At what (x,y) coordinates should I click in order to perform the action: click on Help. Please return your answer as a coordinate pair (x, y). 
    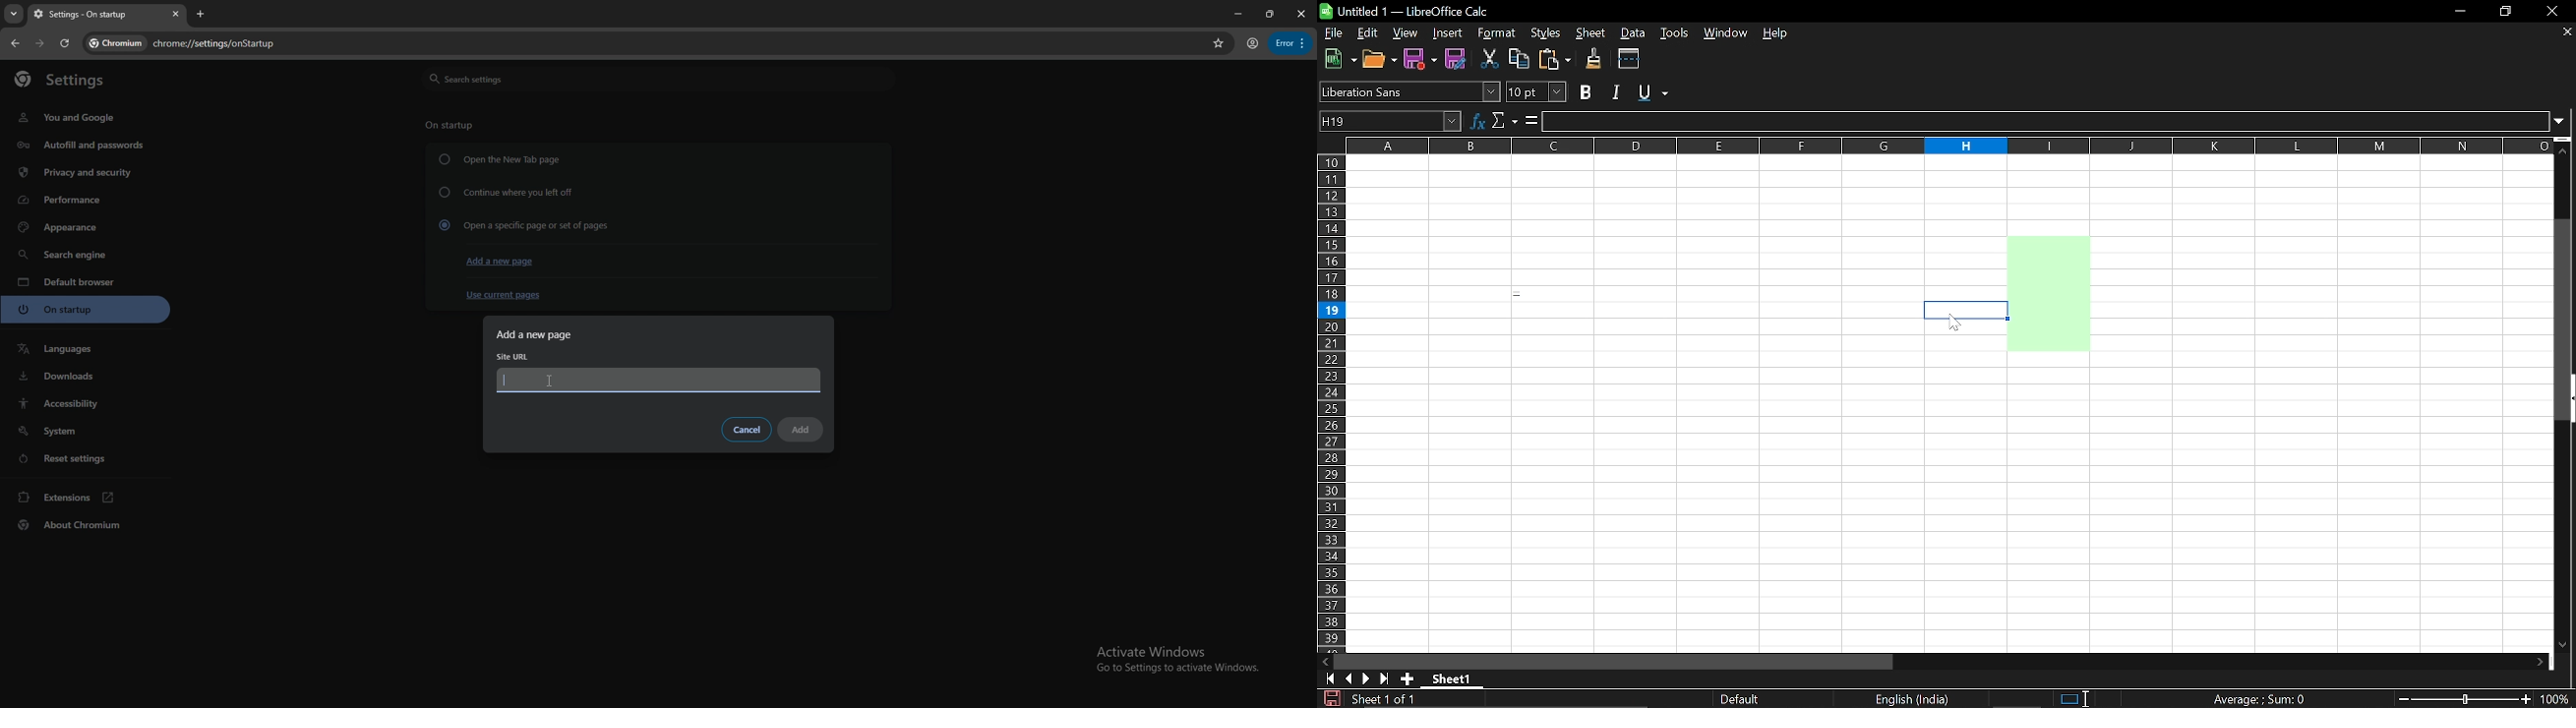
    Looking at the image, I should click on (1776, 35).